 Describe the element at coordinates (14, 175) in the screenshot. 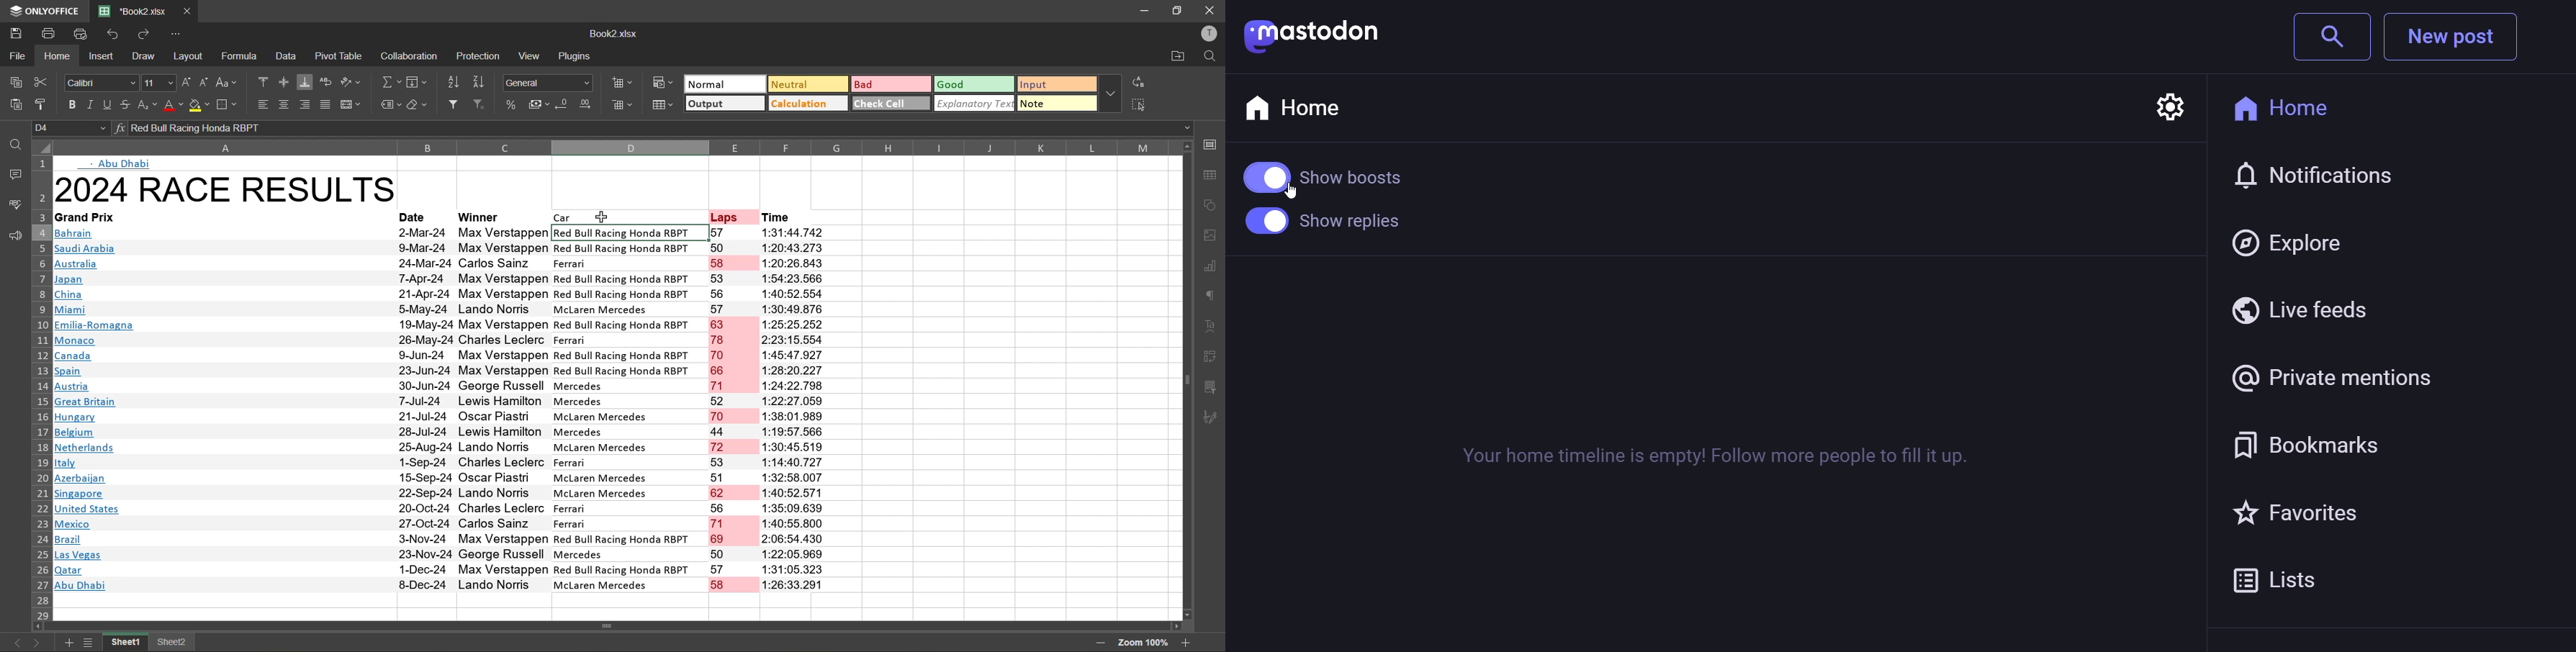

I see `comments` at that location.